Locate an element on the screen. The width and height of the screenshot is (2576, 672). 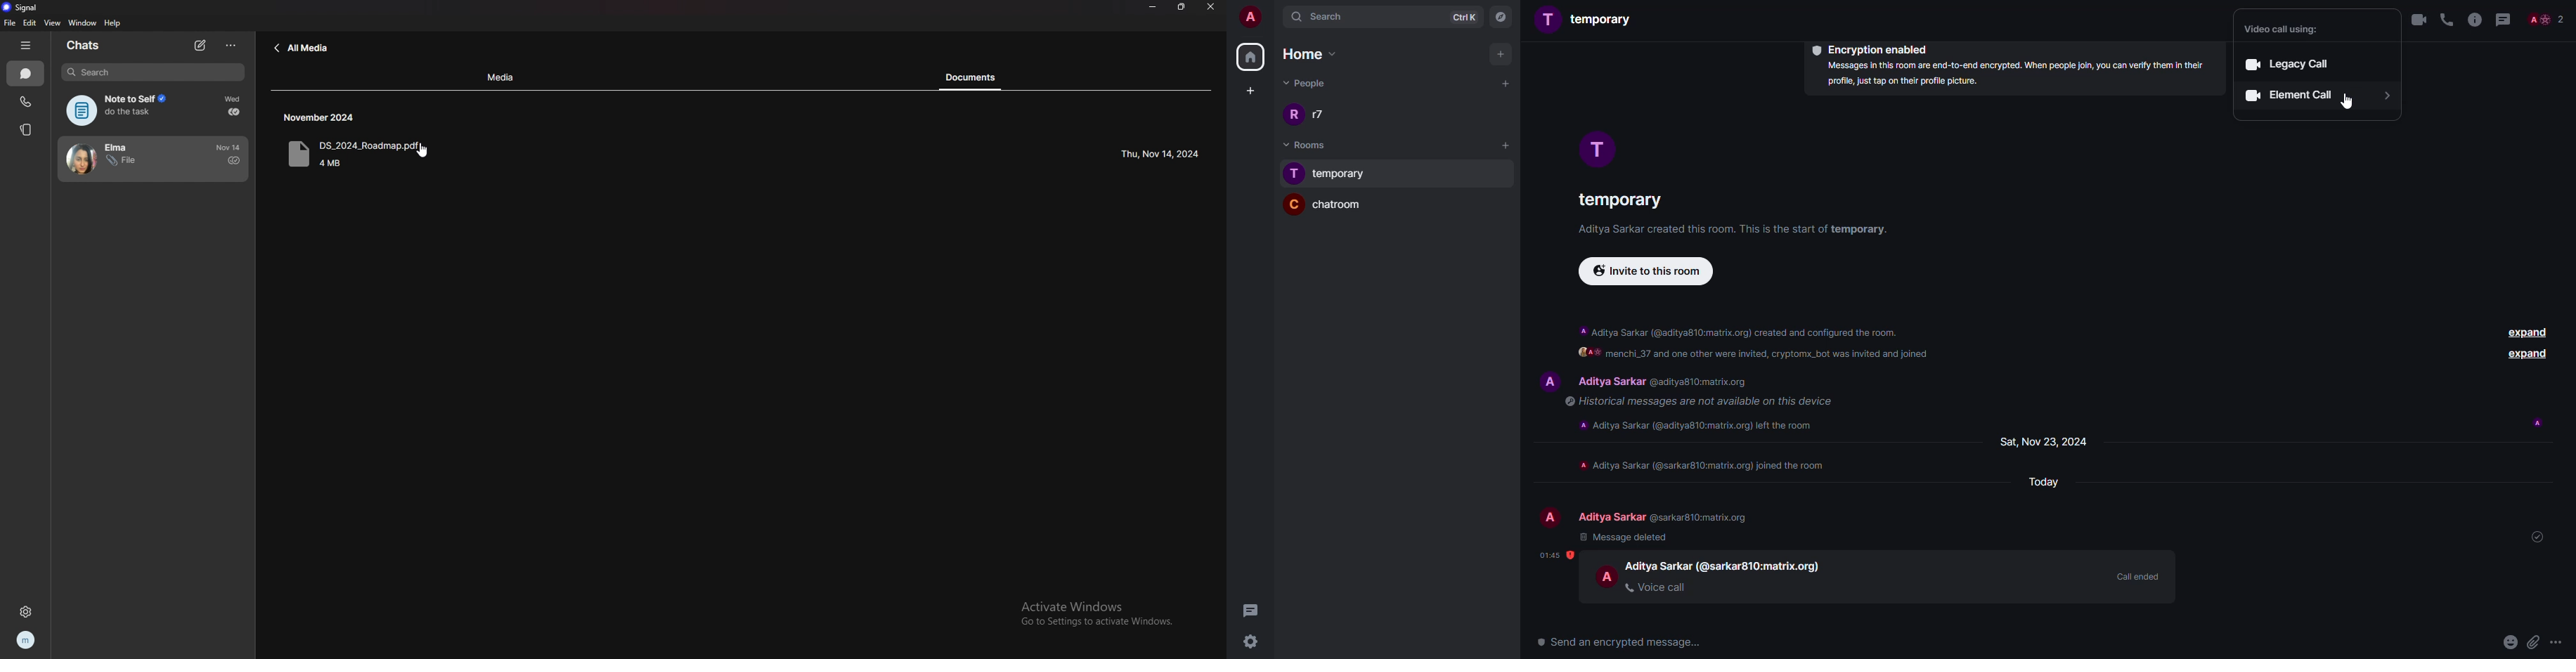
day is located at coordinates (2040, 481).